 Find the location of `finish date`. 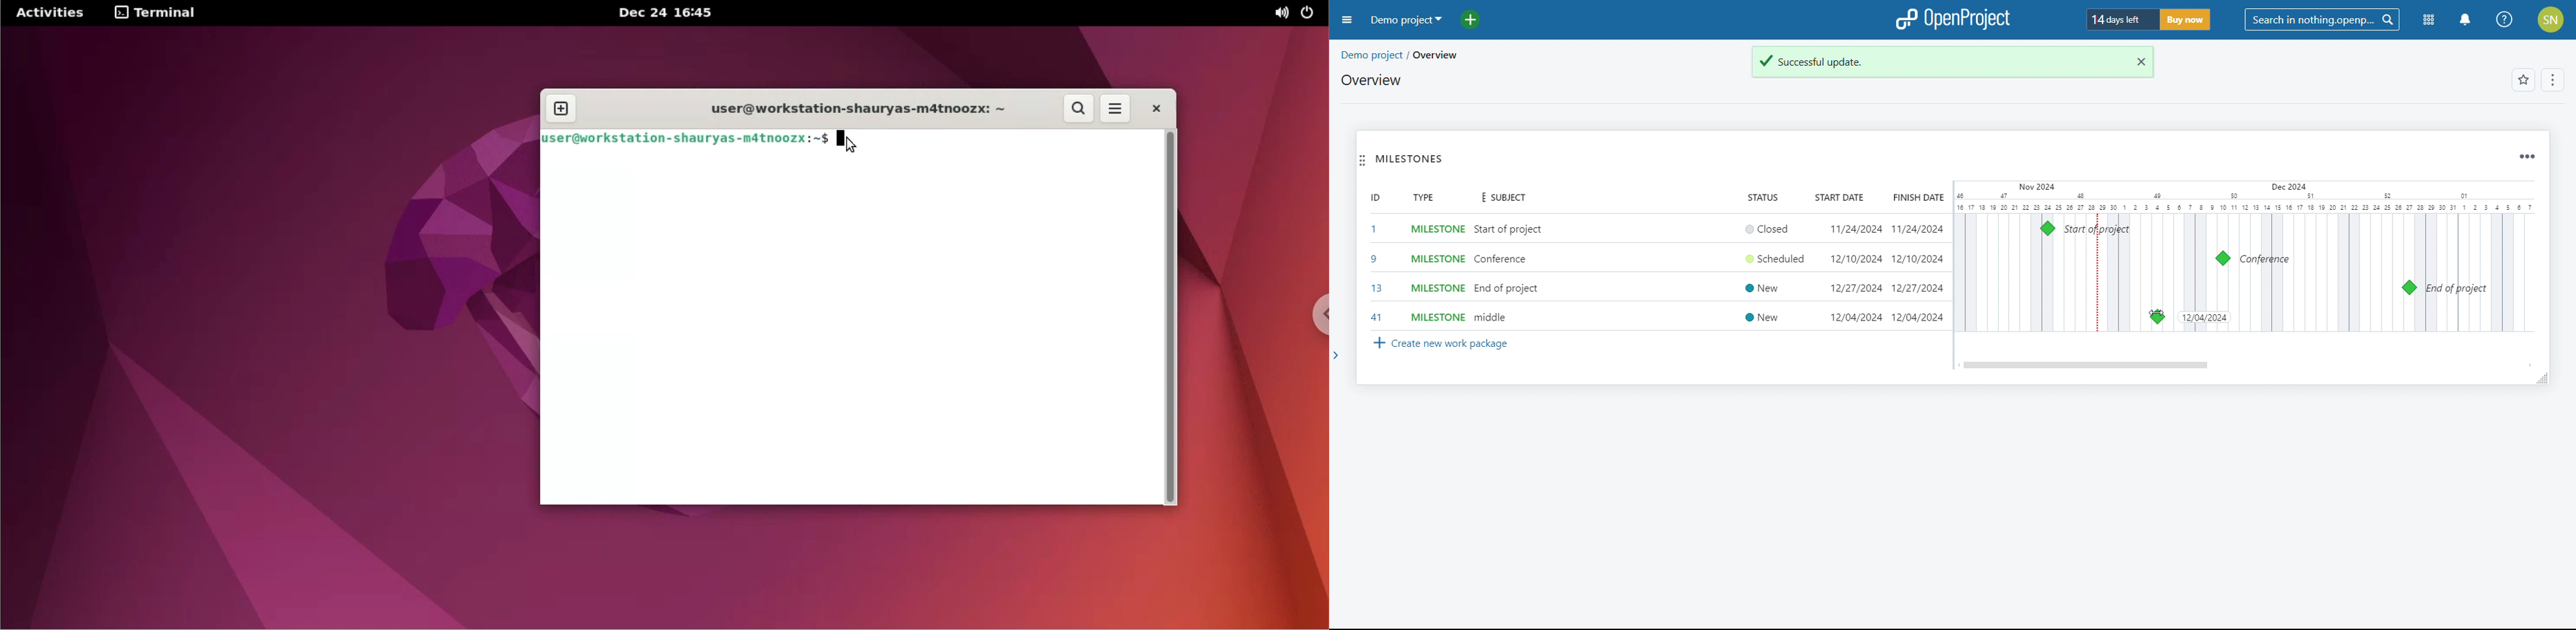

finish date is located at coordinates (1916, 258).